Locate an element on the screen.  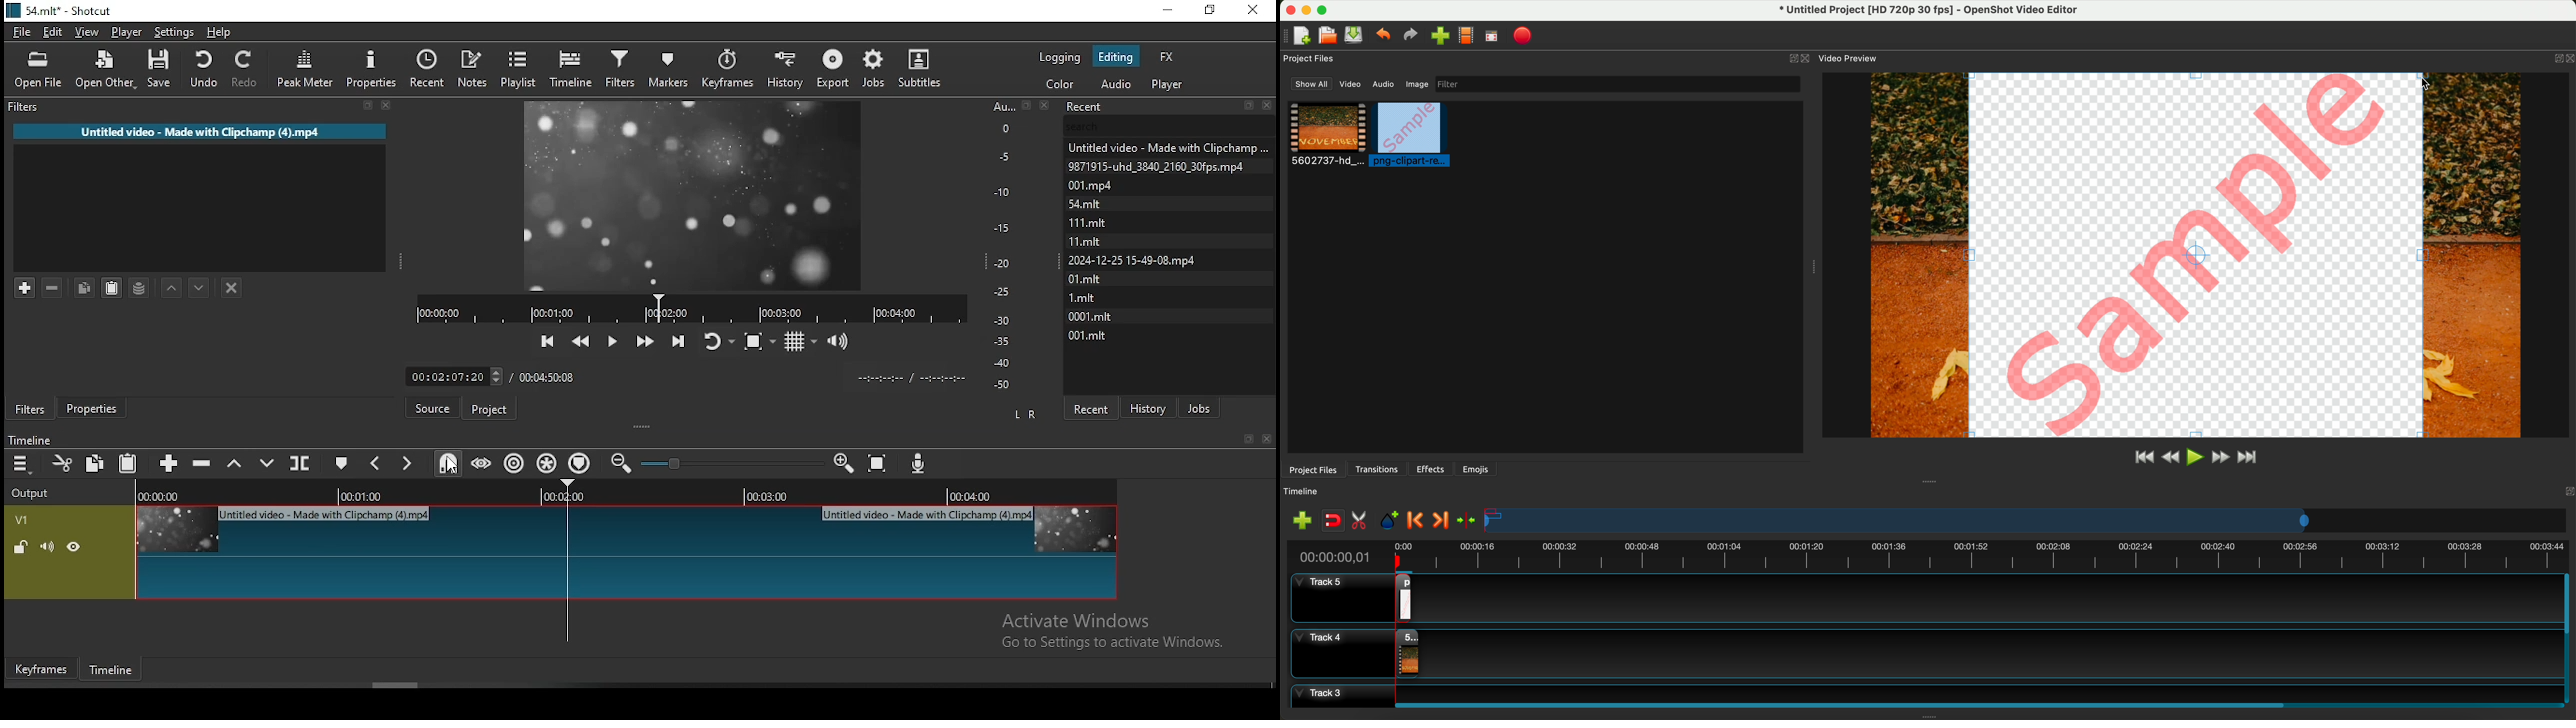
project files is located at coordinates (1310, 58).